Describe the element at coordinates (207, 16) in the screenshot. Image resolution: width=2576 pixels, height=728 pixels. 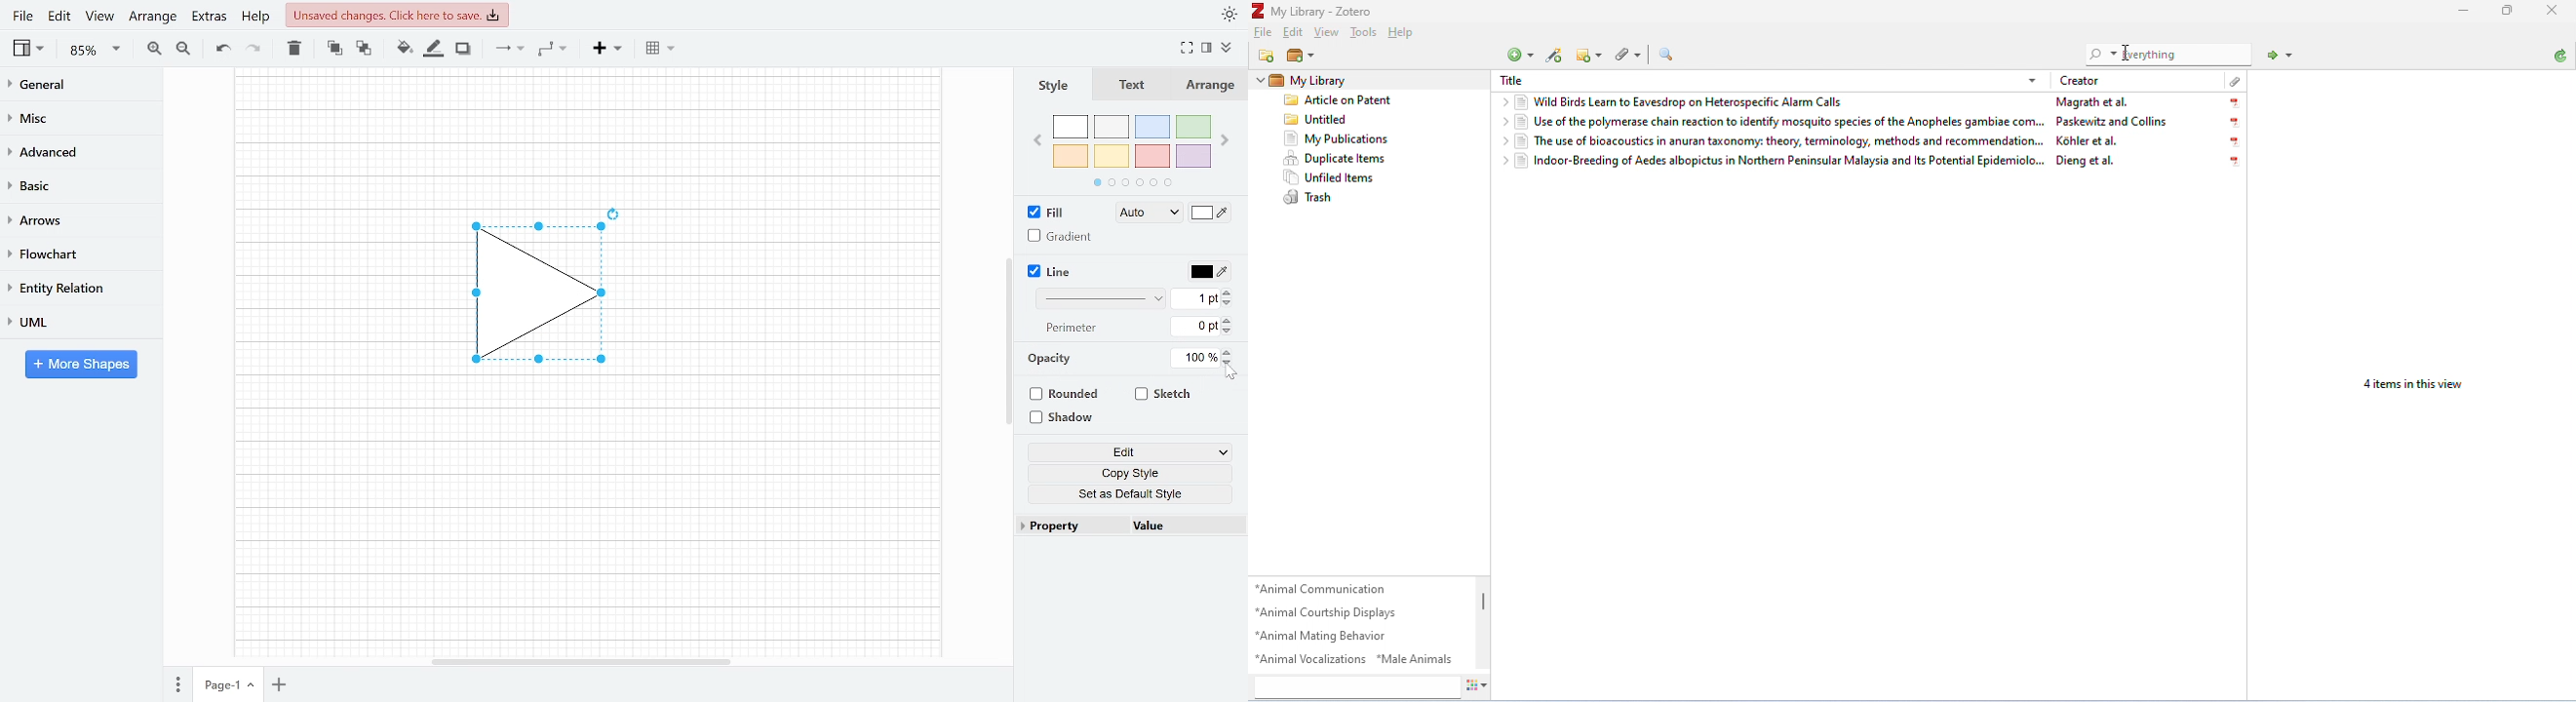
I see `Extras` at that location.